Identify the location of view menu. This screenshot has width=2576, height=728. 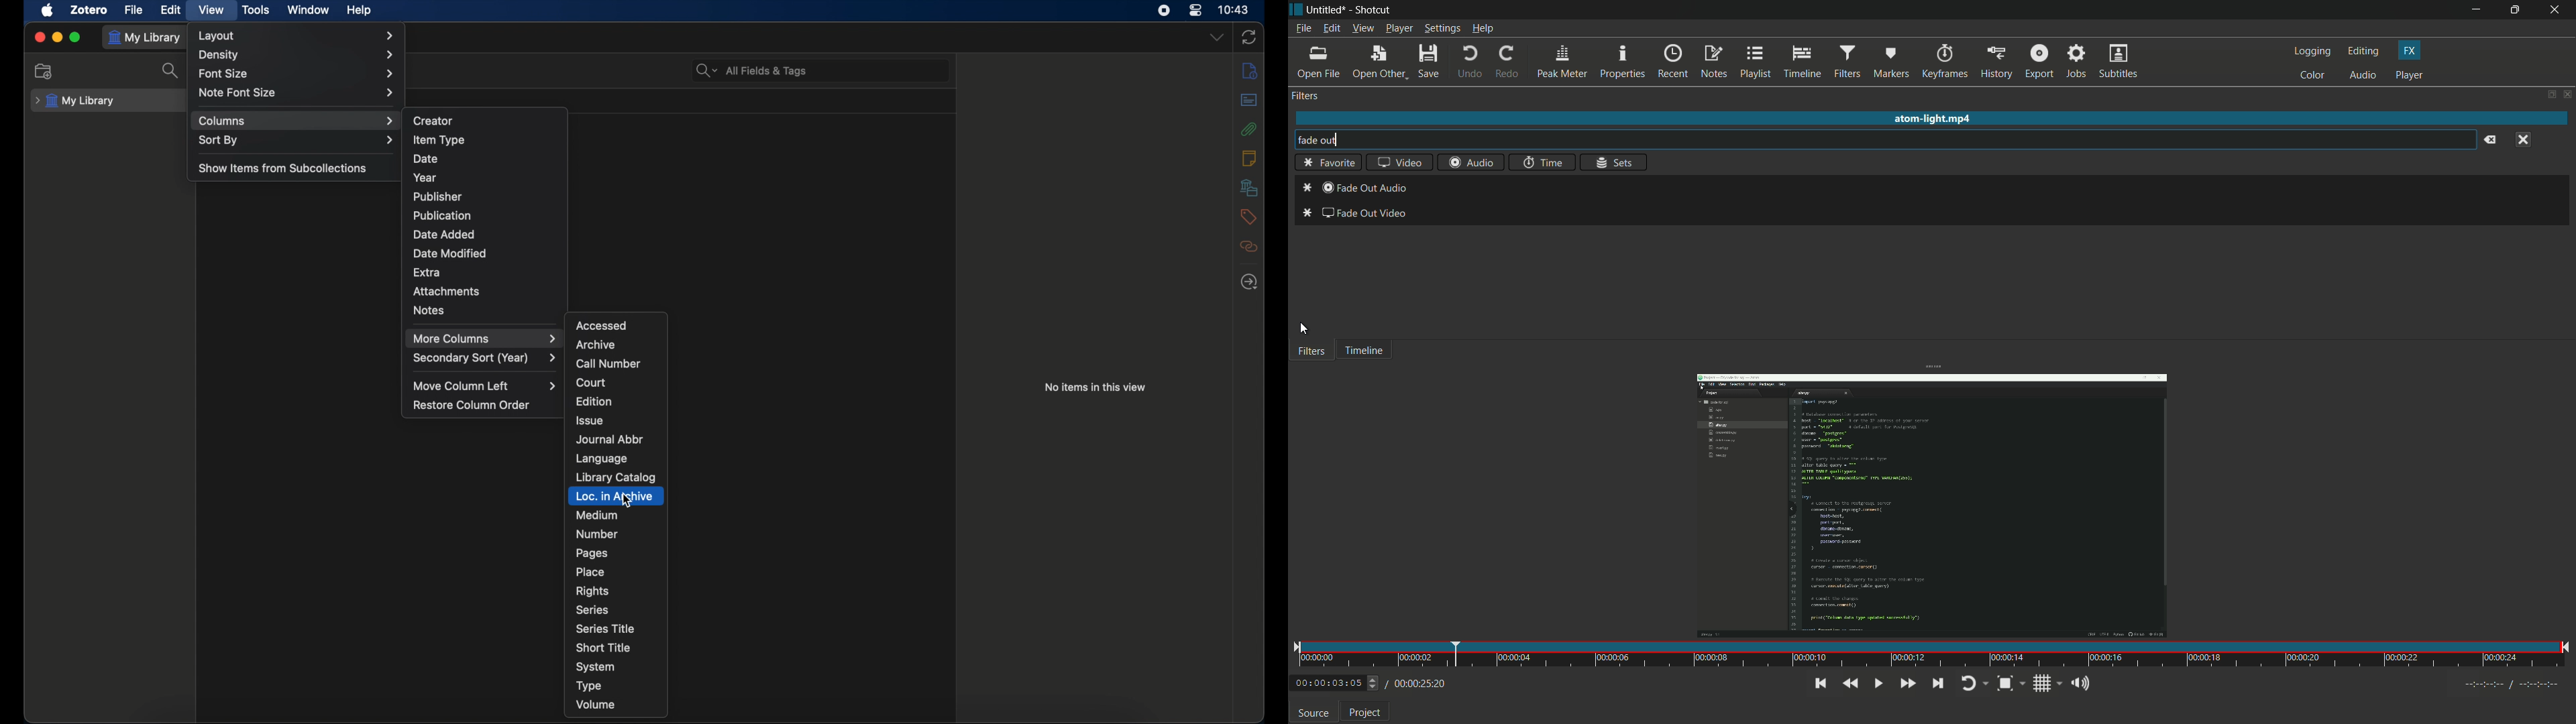
(1362, 29).